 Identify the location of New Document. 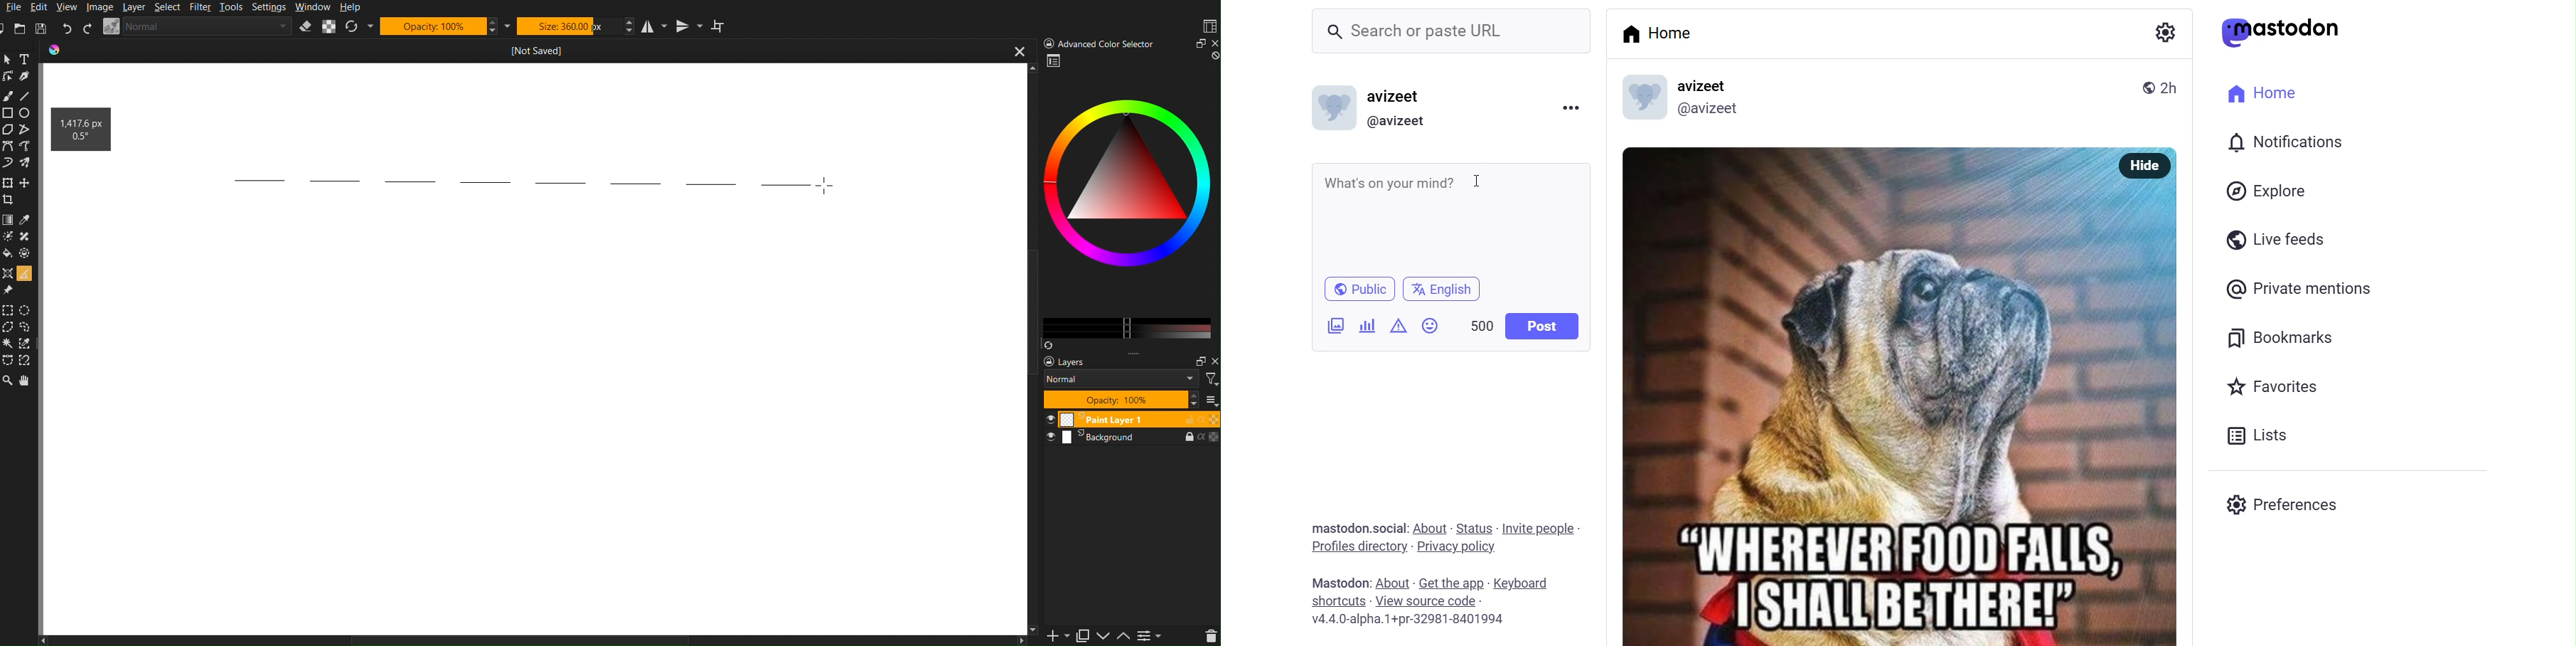
(8, 29).